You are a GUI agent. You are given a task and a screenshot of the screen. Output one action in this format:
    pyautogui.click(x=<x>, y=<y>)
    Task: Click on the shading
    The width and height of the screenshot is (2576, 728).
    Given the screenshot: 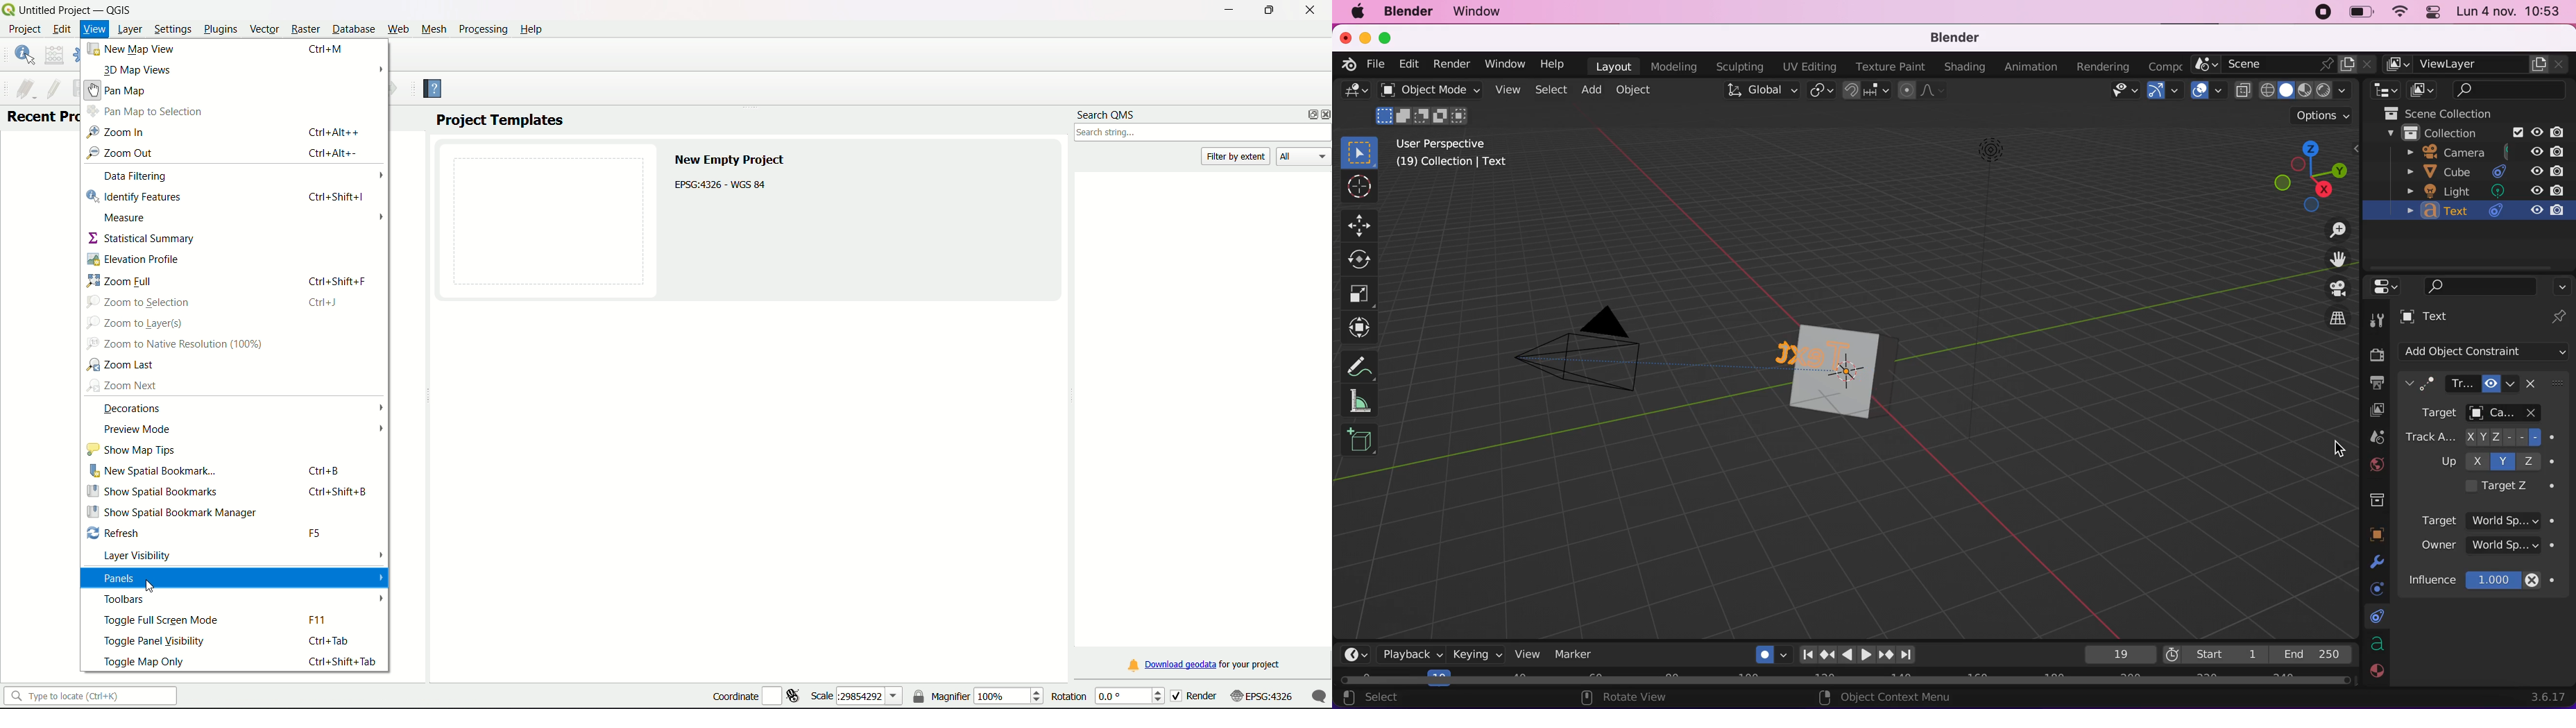 What is the action you would take?
    pyautogui.click(x=1964, y=68)
    